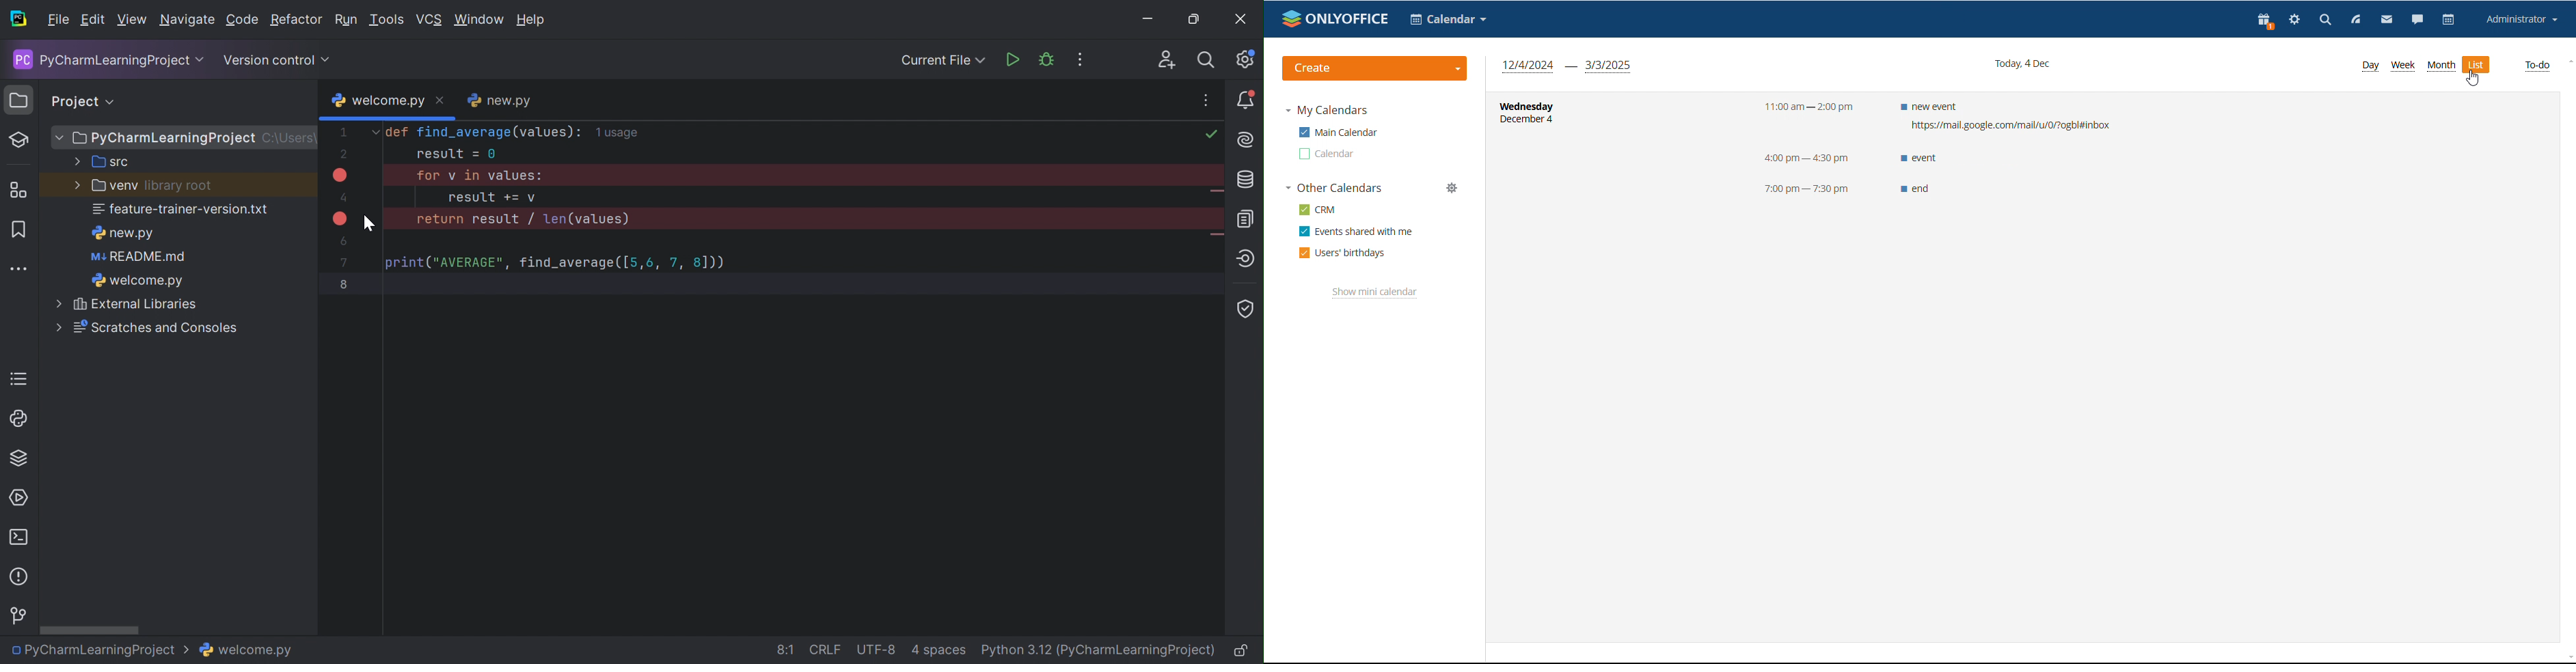 The height and width of the screenshot is (672, 2576). What do you see at coordinates (943, 62) in the screenshot?
I see `Current Fil` at bounding box center [943, 62].